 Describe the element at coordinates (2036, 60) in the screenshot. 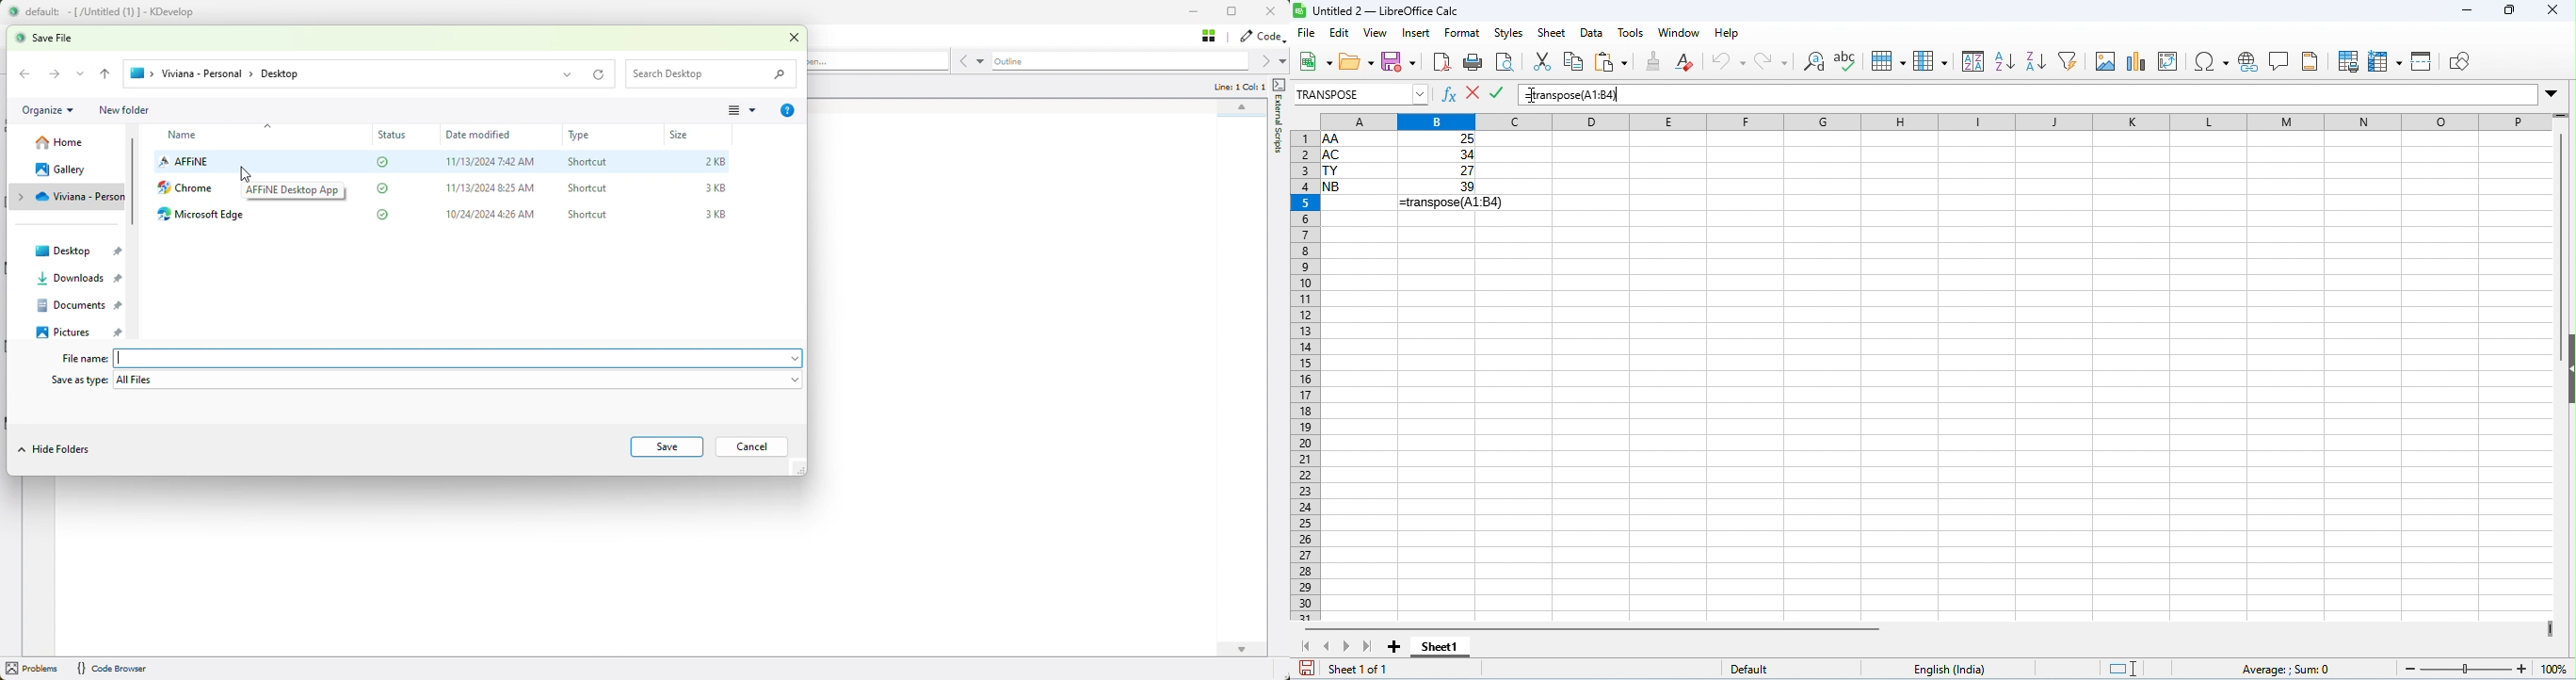

I see `sort descending` at that location.